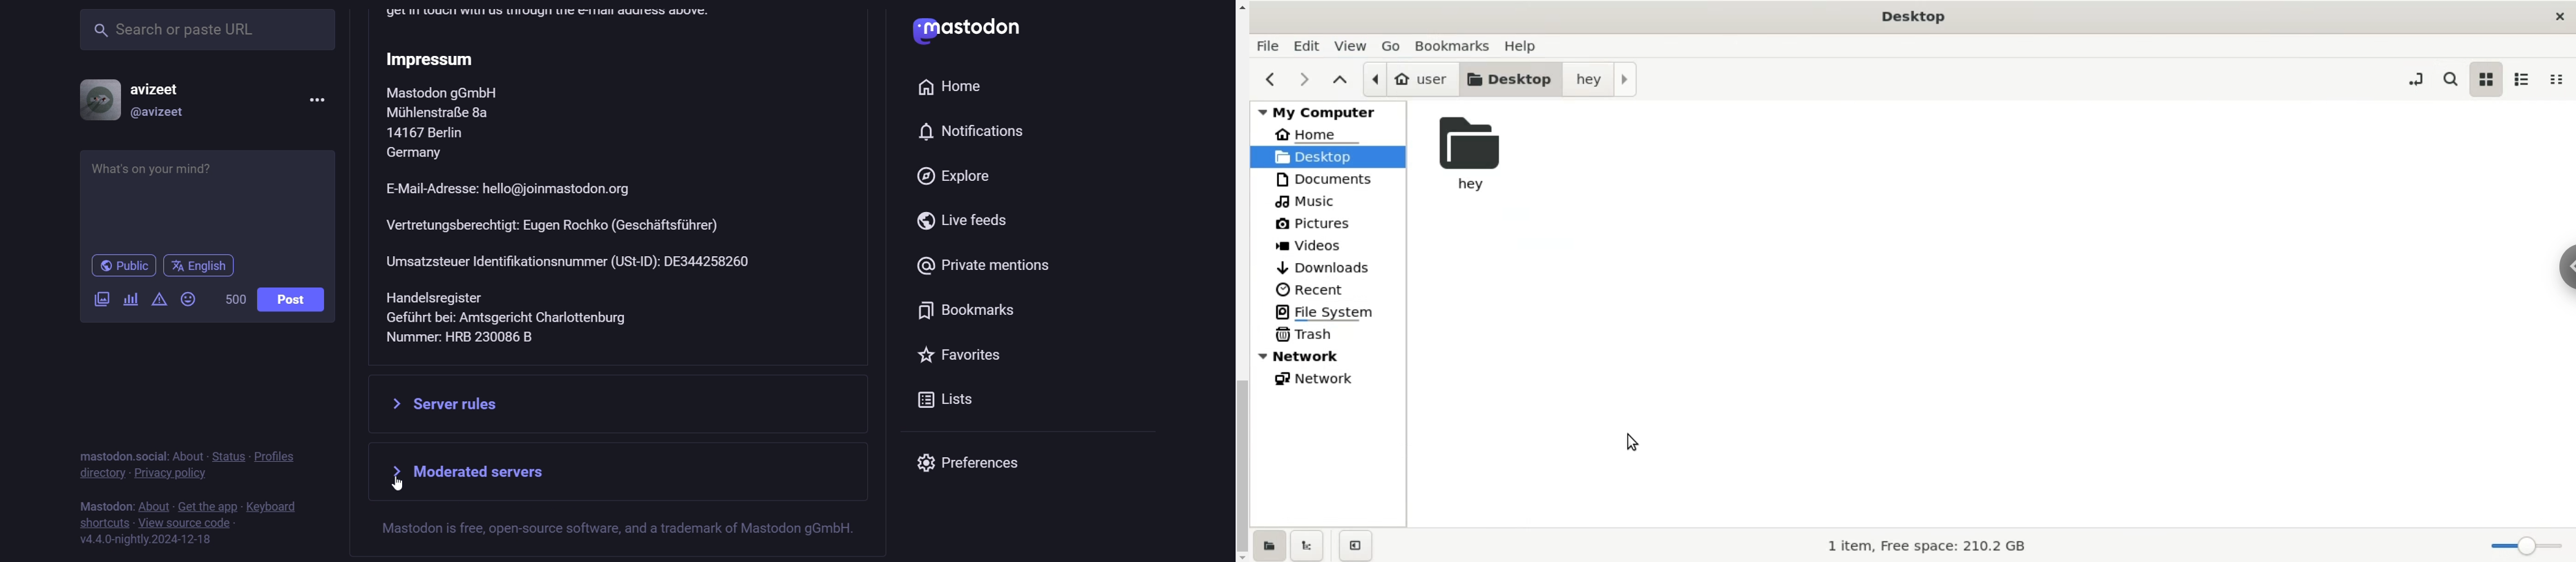 This screenshot has width=2576, height=588. Describe the element at coordinates (208, 32) in the screenshot. I see `search` at that location.